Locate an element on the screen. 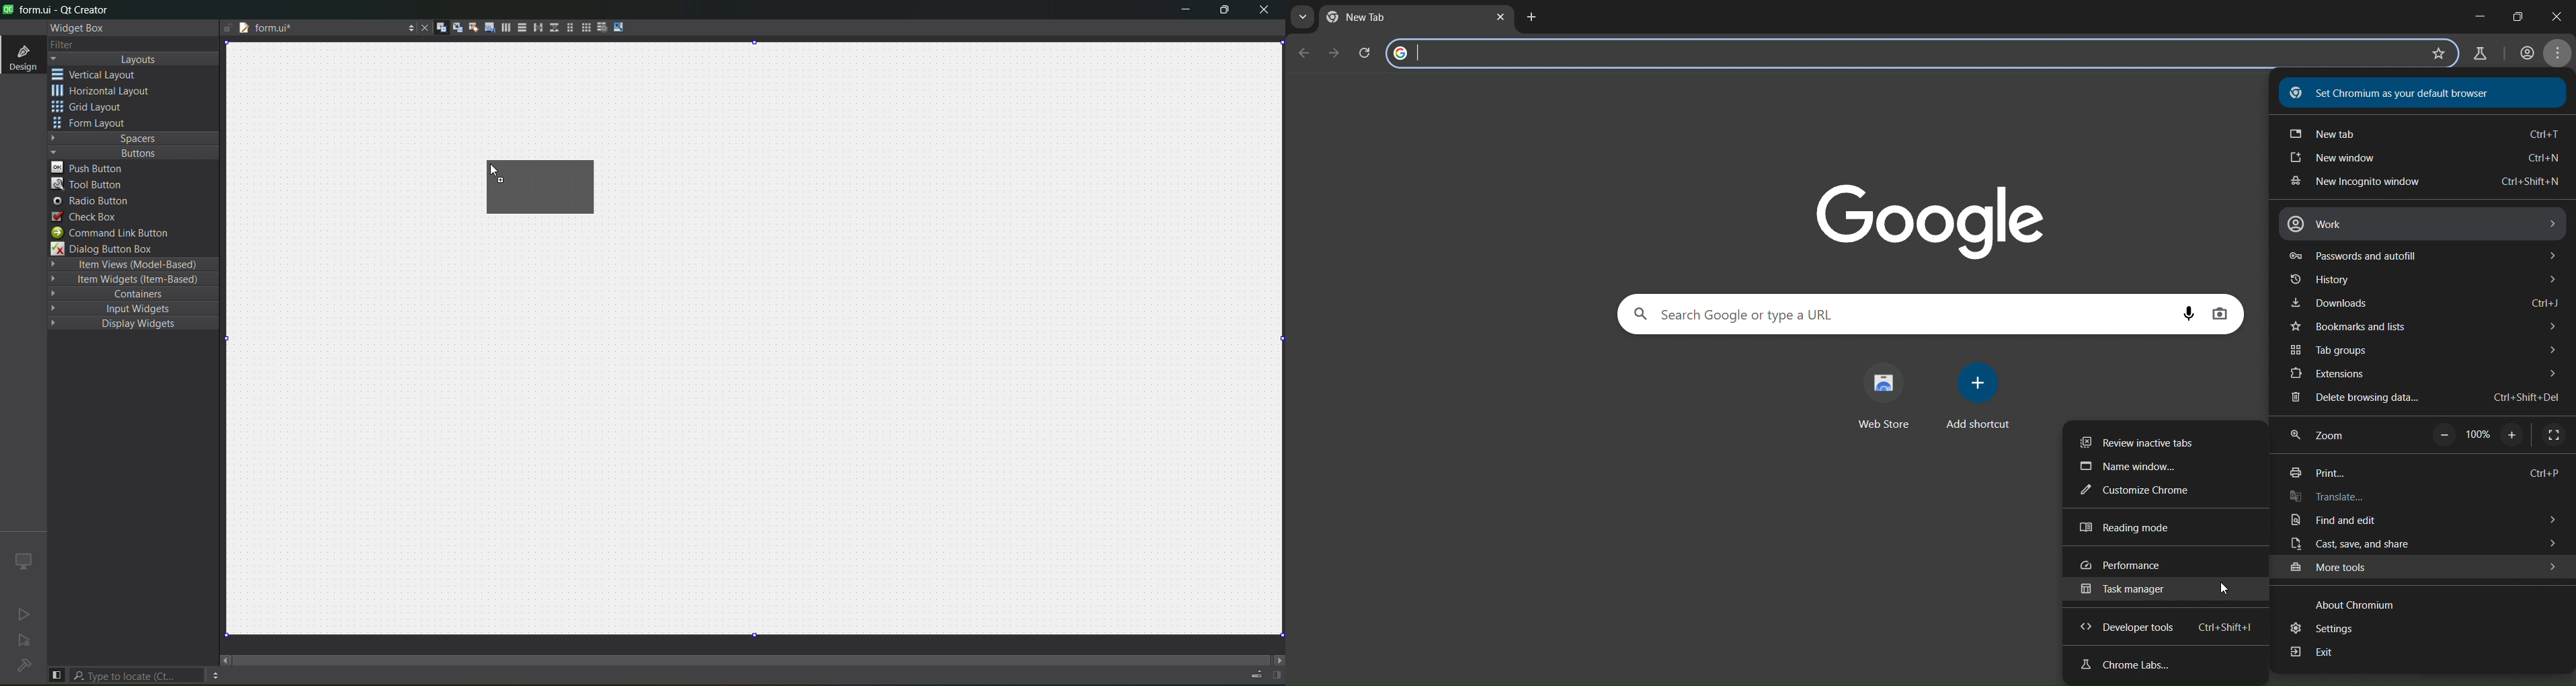 This screenshot has width=2576, height=700. search tab is located at coordinates (1303, 20).